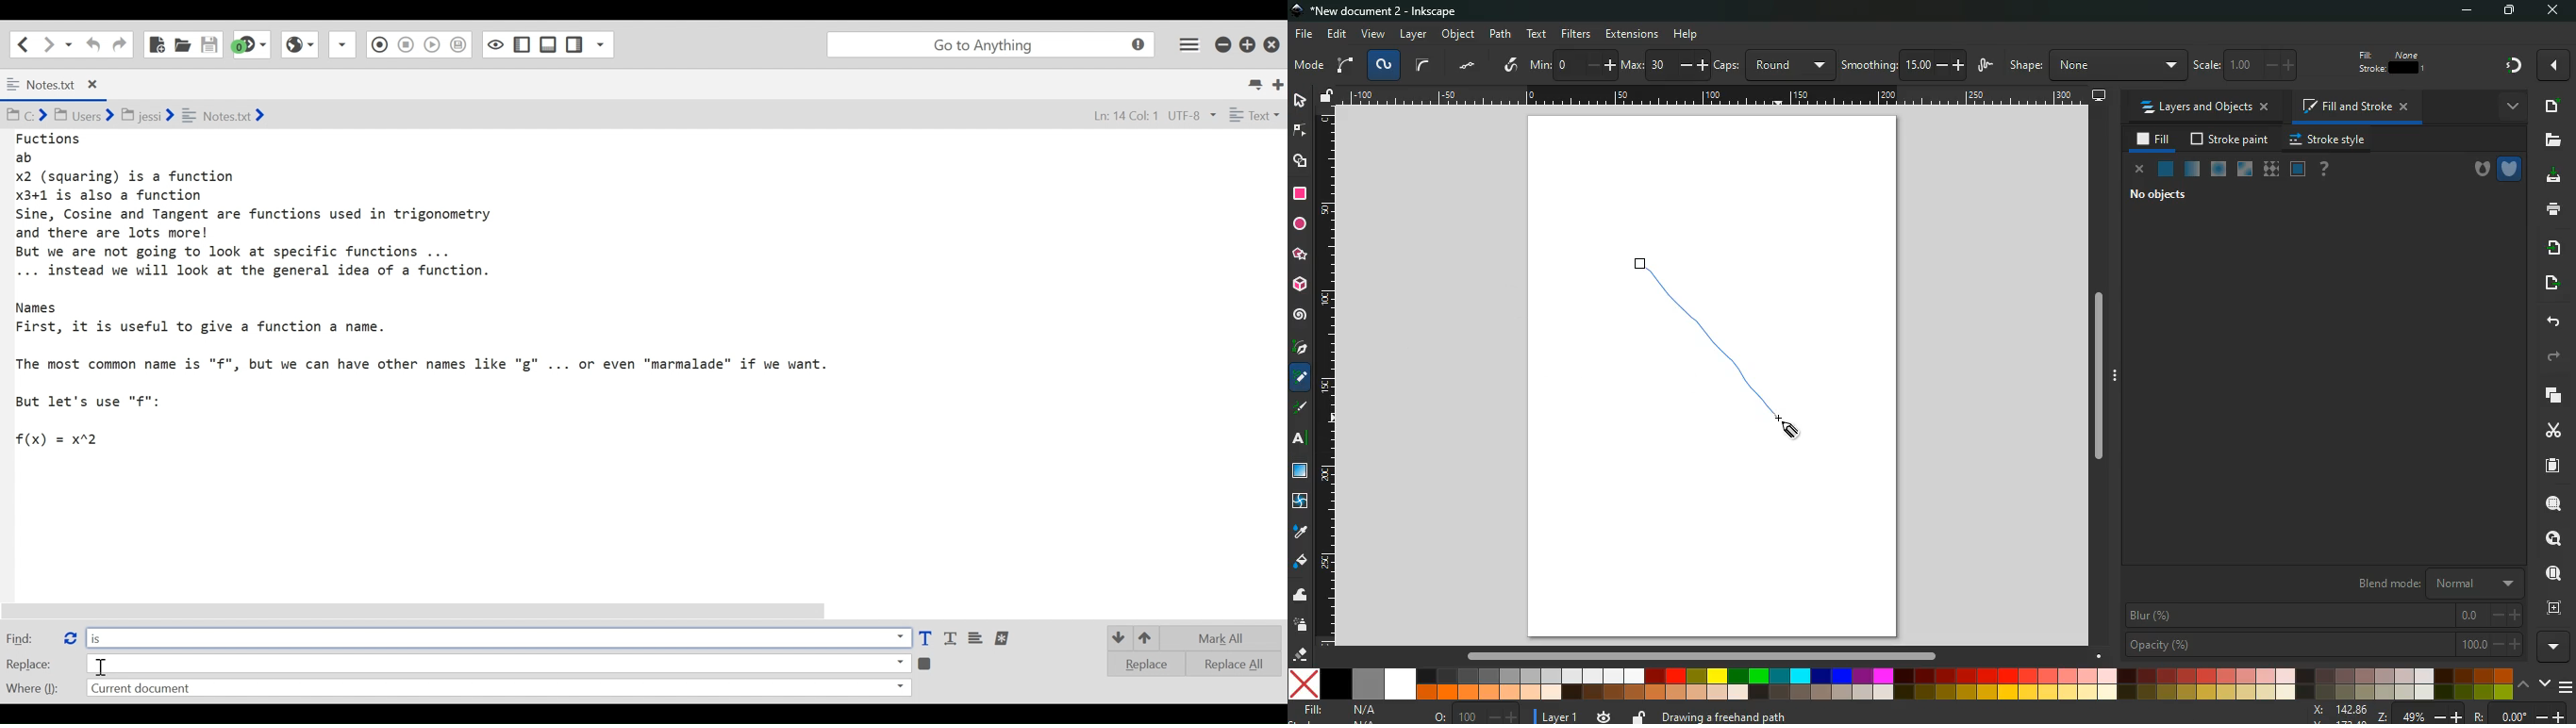 Image resolution: width=2576 pixels, height=728 pixels. What do you see at coordinates (927, 662) in the screenshot?
I see `Show result tab in bottom pane` at bounding box center [927, 662].